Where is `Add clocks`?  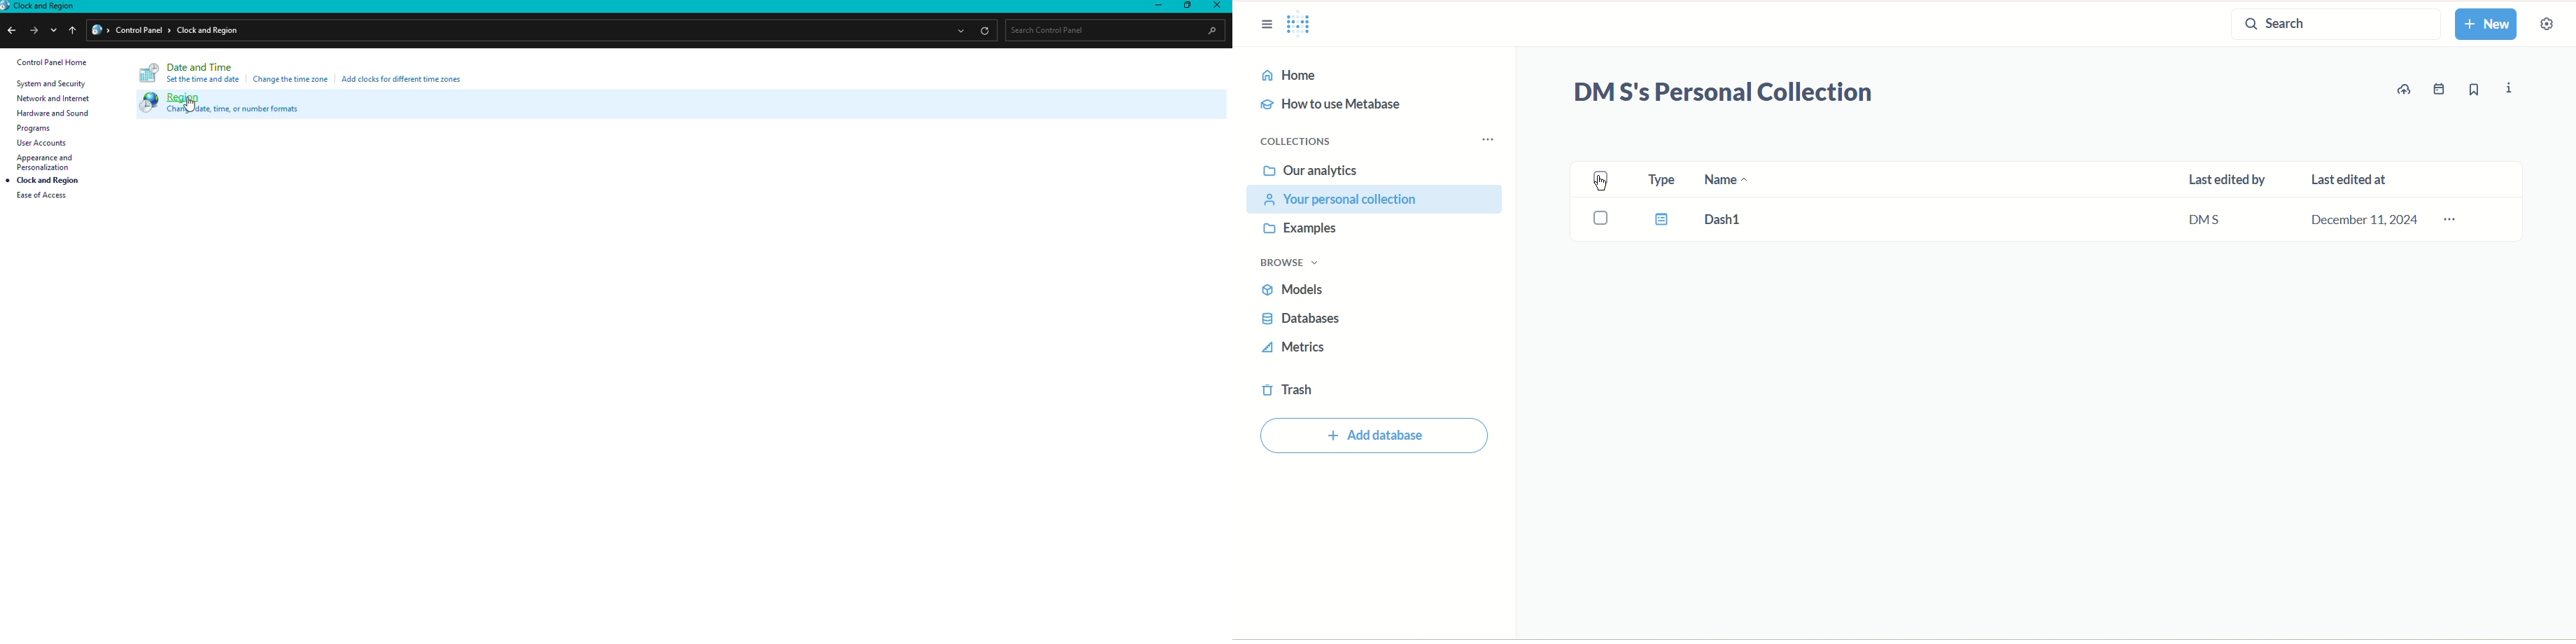
Add clocks is located at coordinates (405, 79).